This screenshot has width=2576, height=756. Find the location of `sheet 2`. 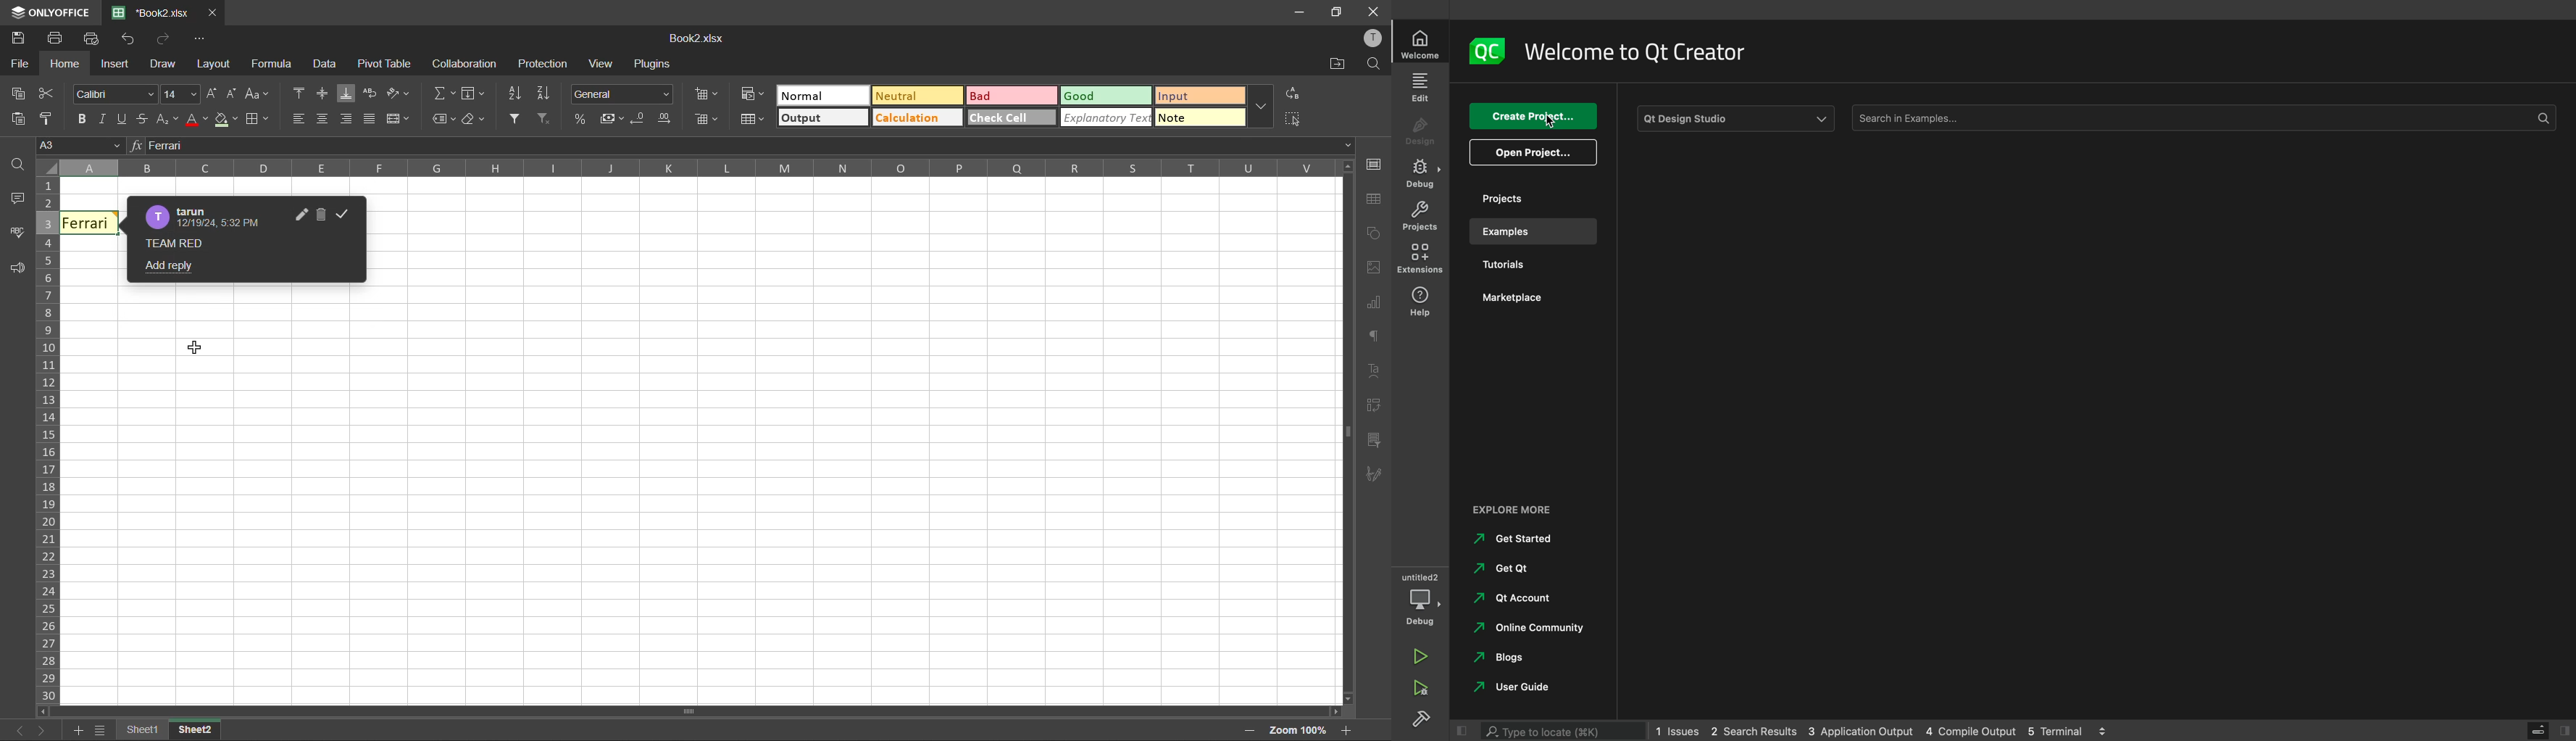

sheet 2 is located at coordinates (201, 732).